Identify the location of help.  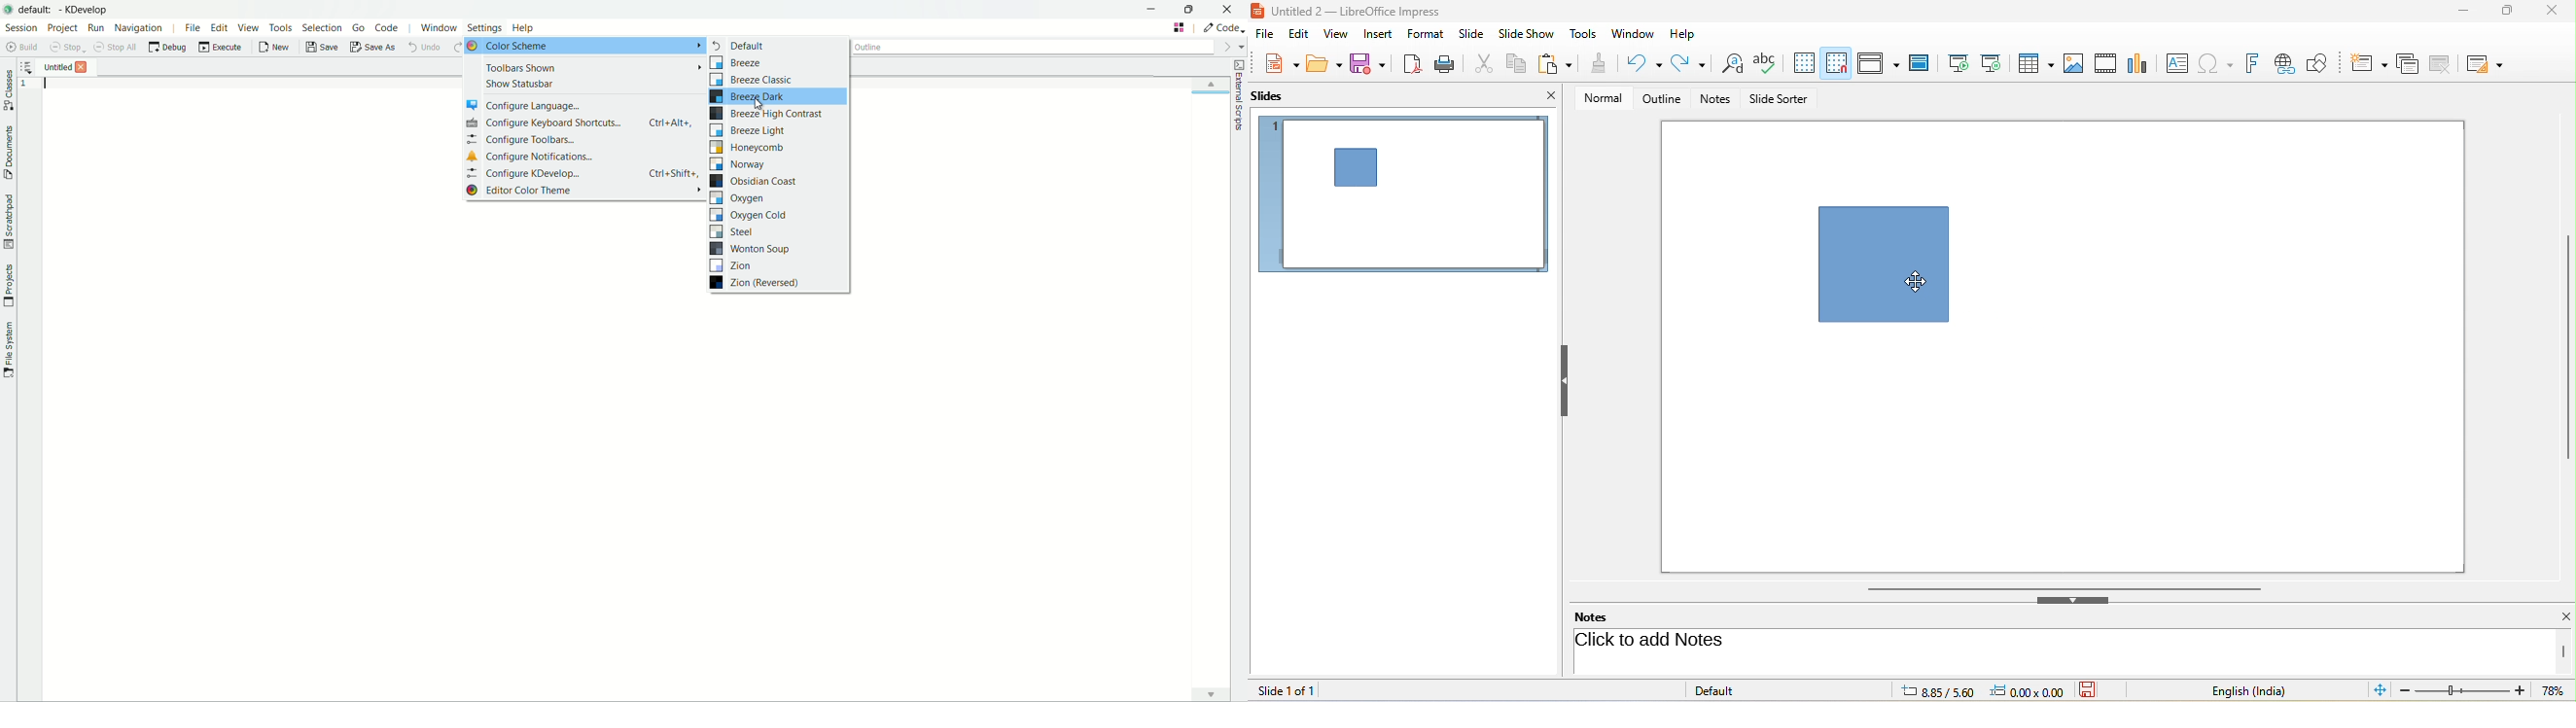
(1684, 32).